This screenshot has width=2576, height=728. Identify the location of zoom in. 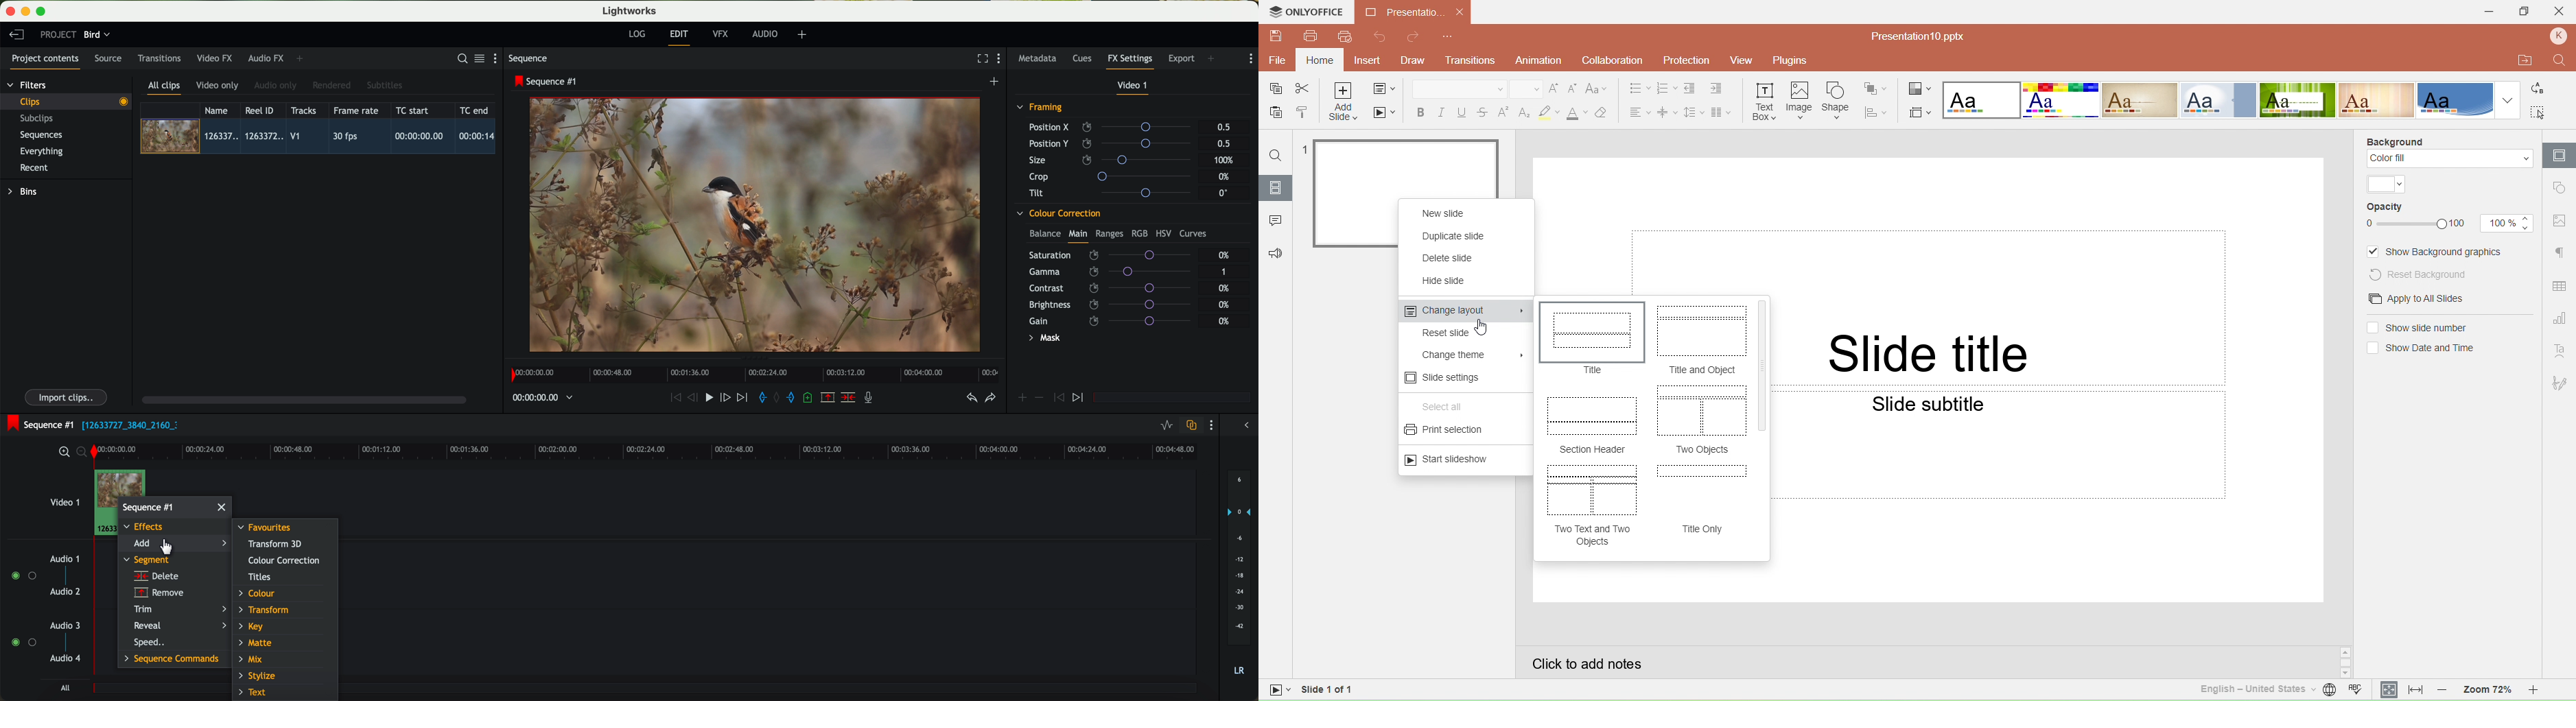
(63, 452).